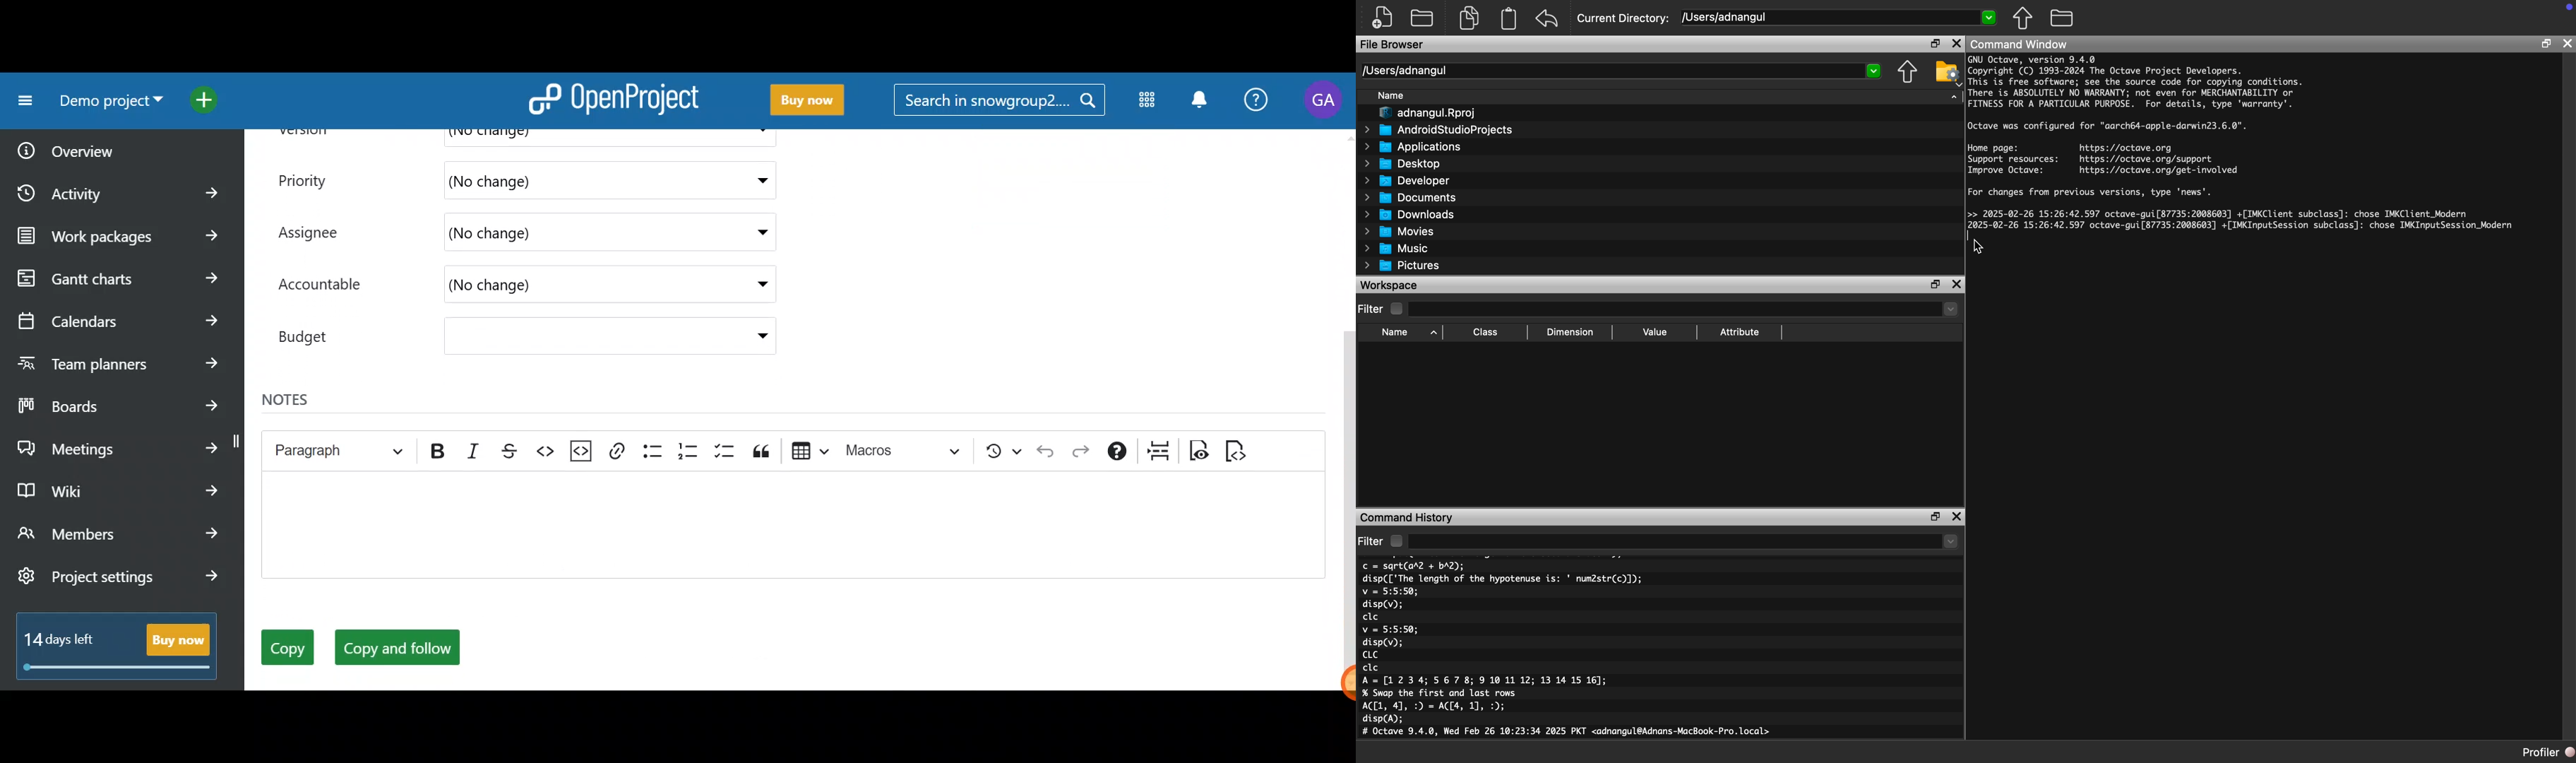 The width and height of the screenshot is (2576, 784). Describe the element at coordinates (1347, 408) in the screenshot. I see `Scroll bar` at that location.